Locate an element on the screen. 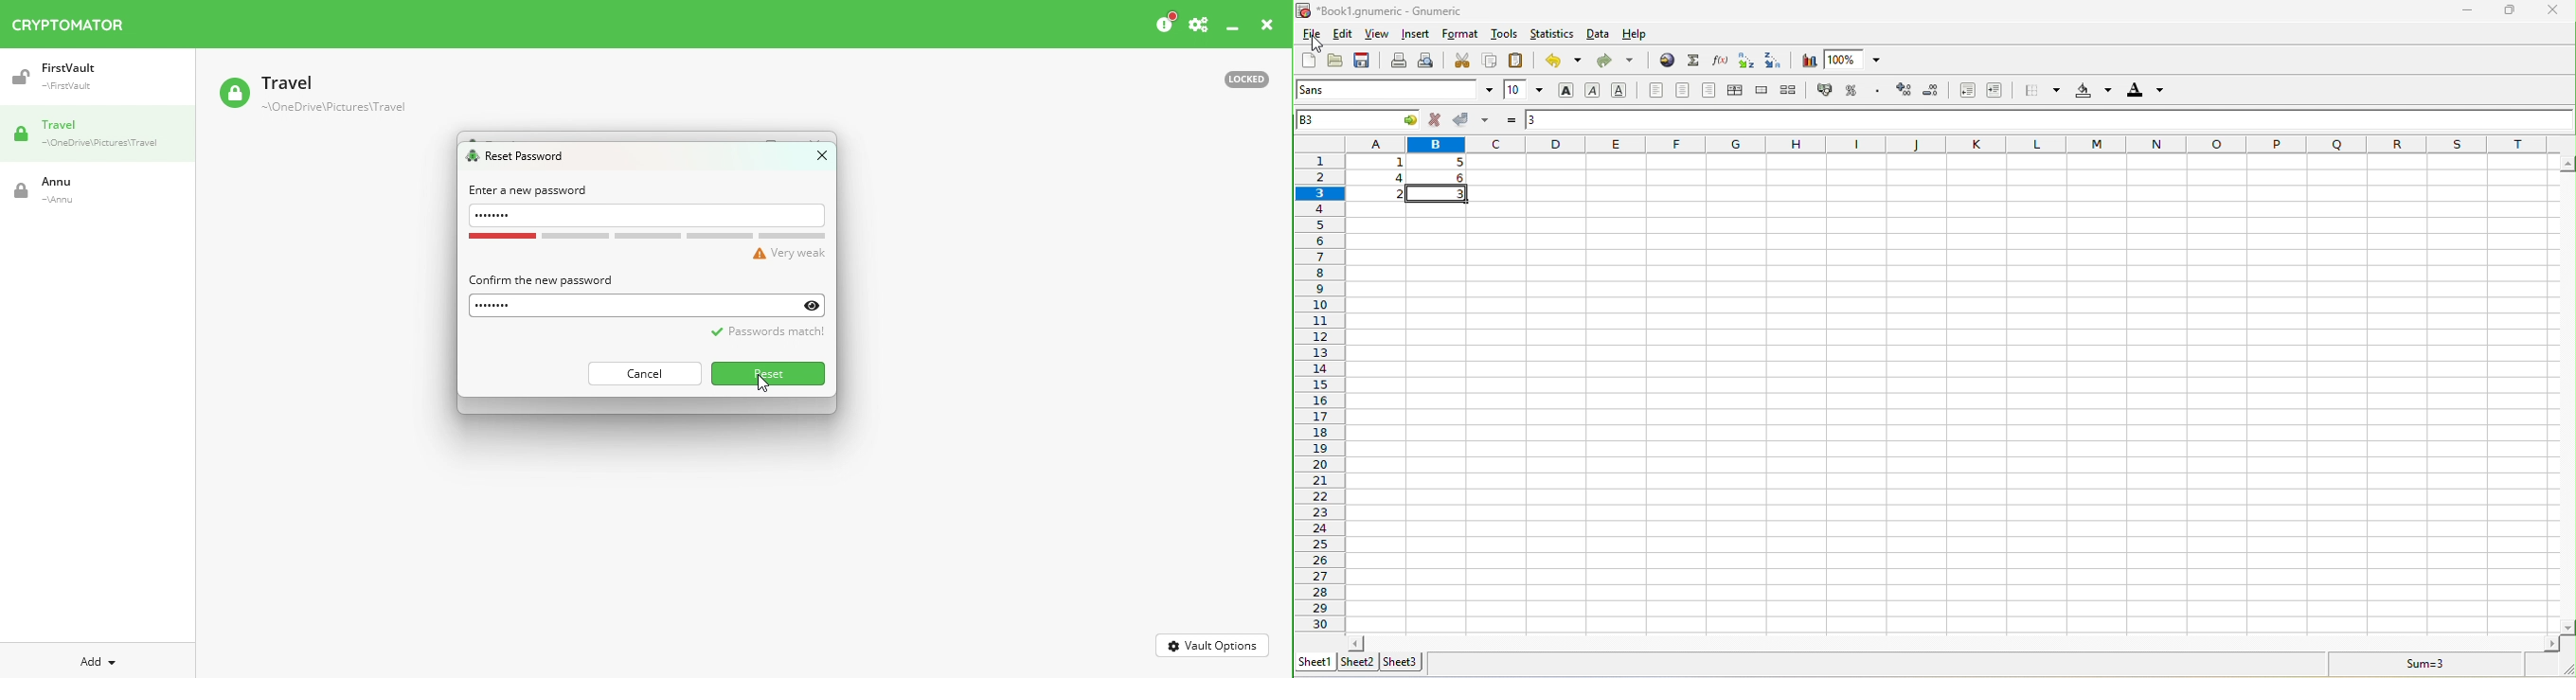 The height and width of the screenshot is (700, 2576). cut is located at coordinates (1463, 62).